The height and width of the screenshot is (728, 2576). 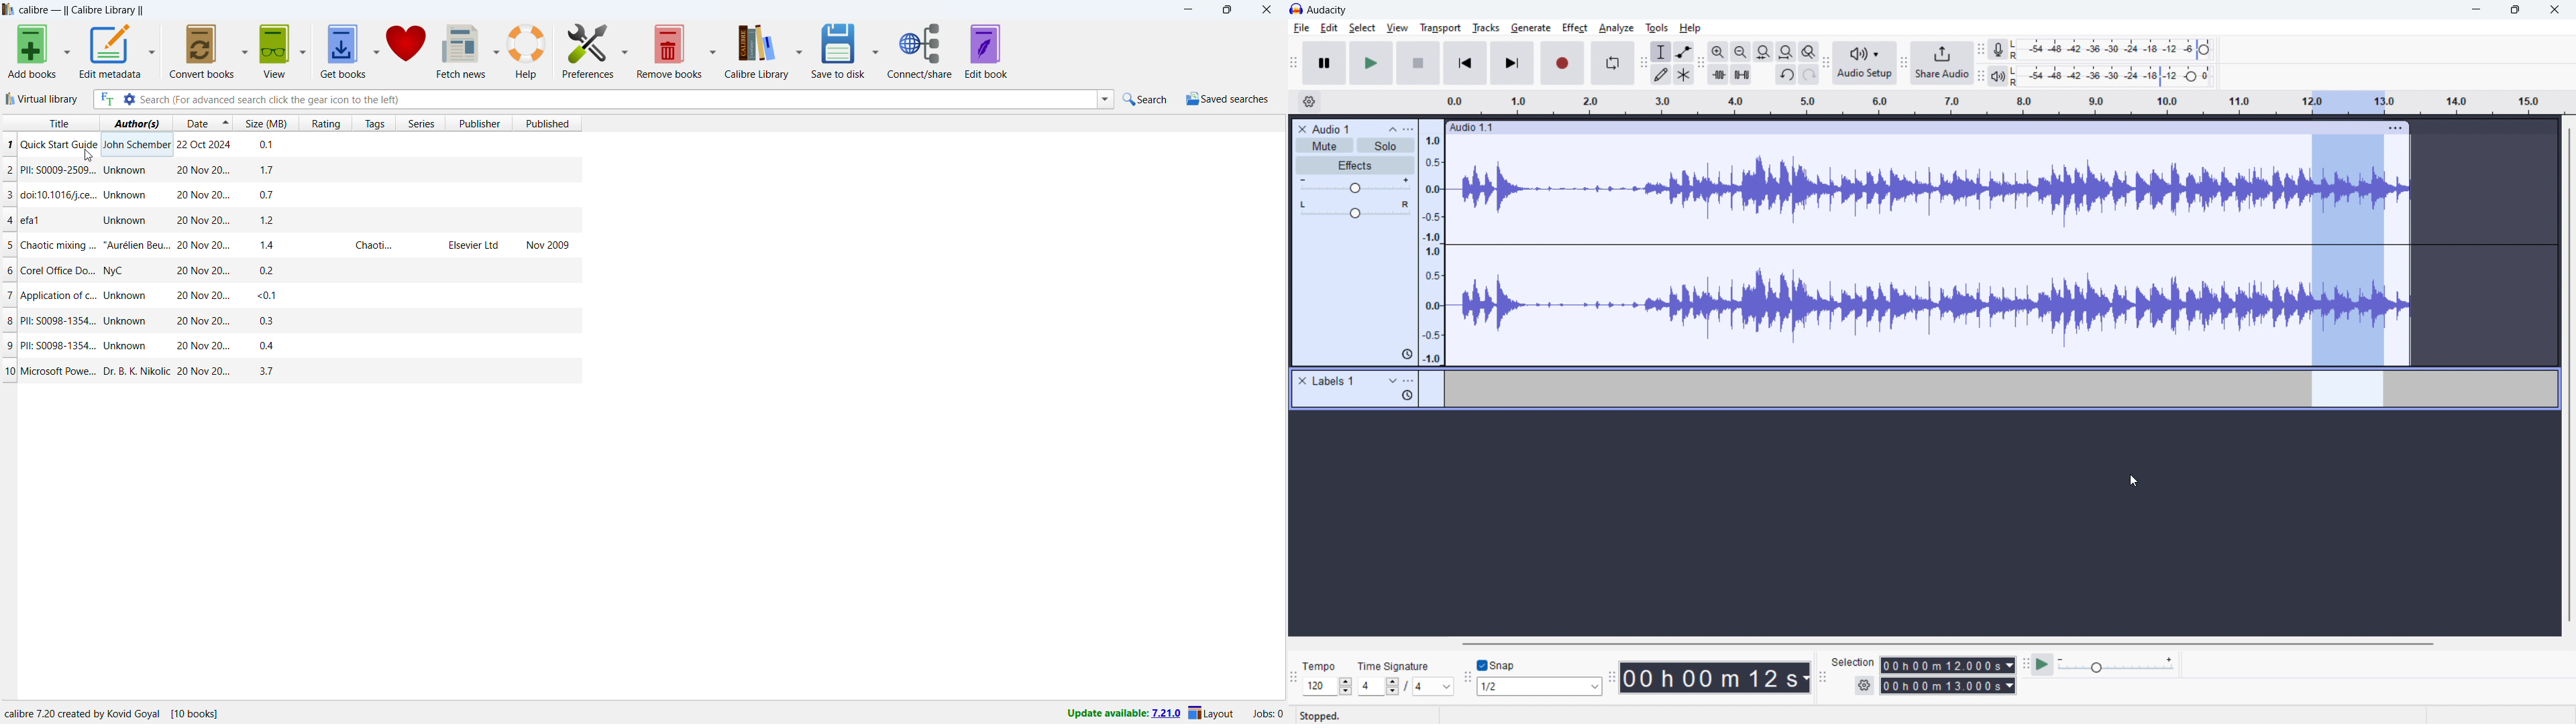 I want to click on select sorting order, so click(x=225, y=123).